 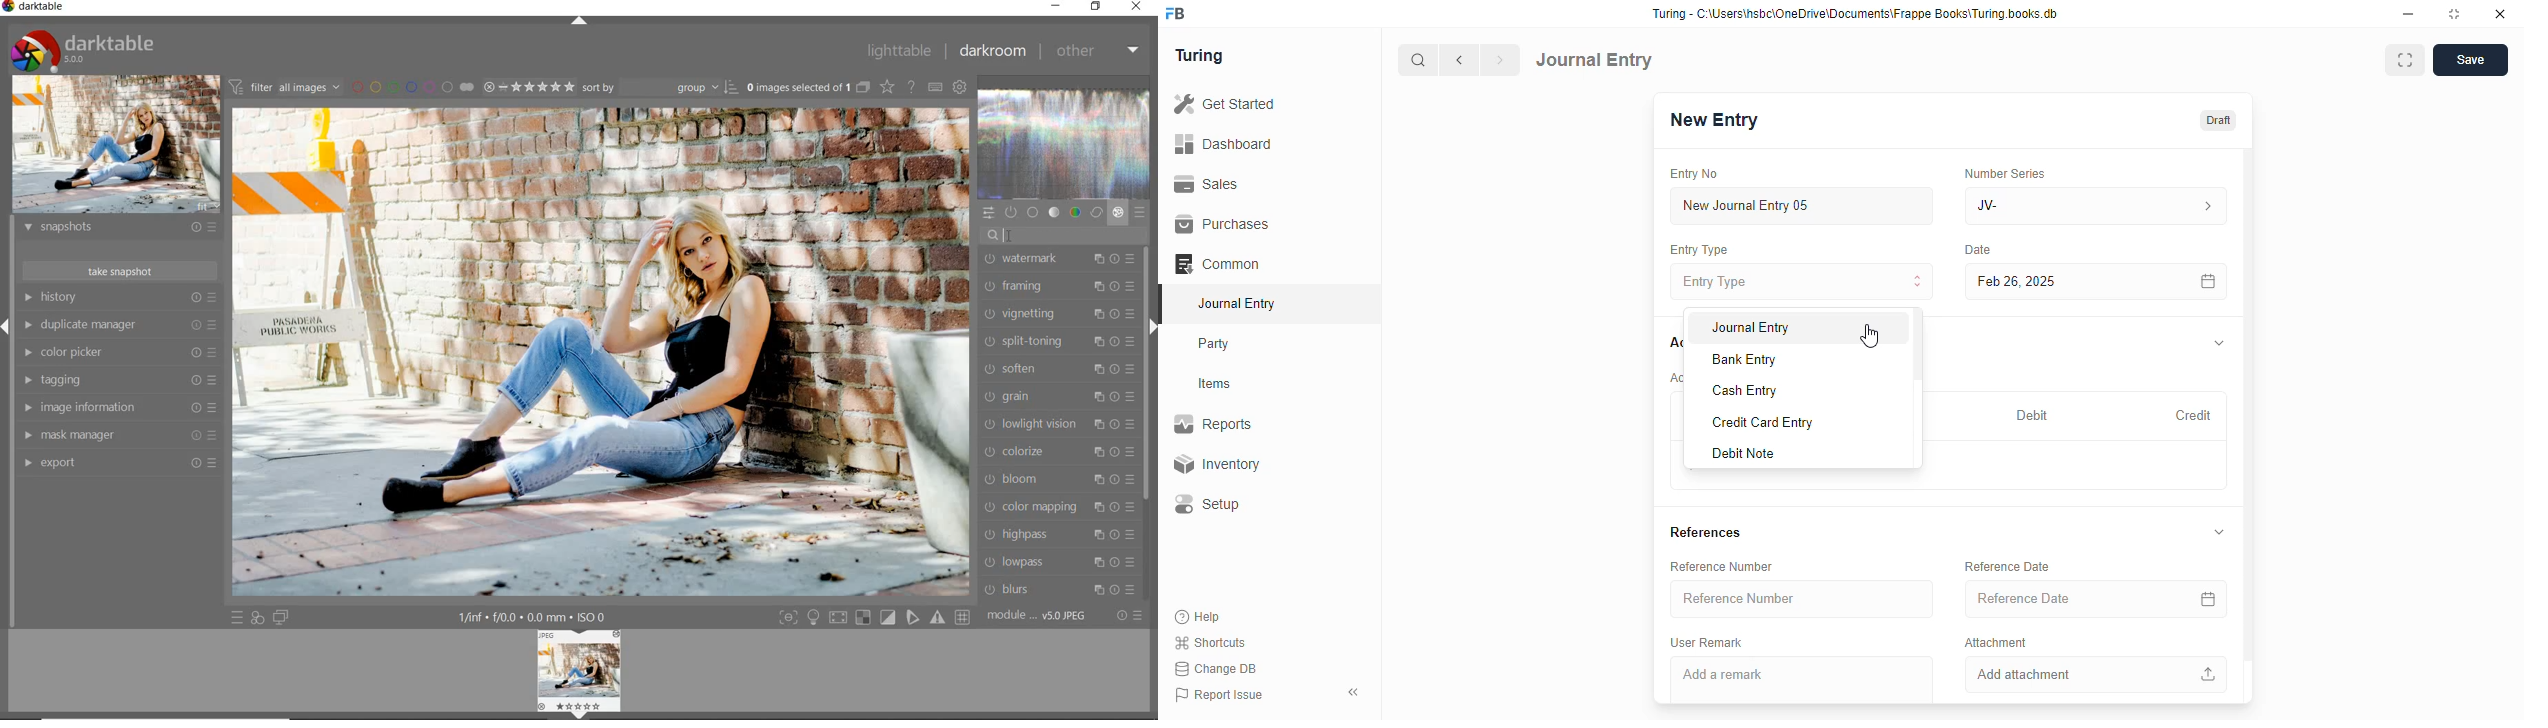 I want to click on credit card entry, so click(x=1763, y=423).